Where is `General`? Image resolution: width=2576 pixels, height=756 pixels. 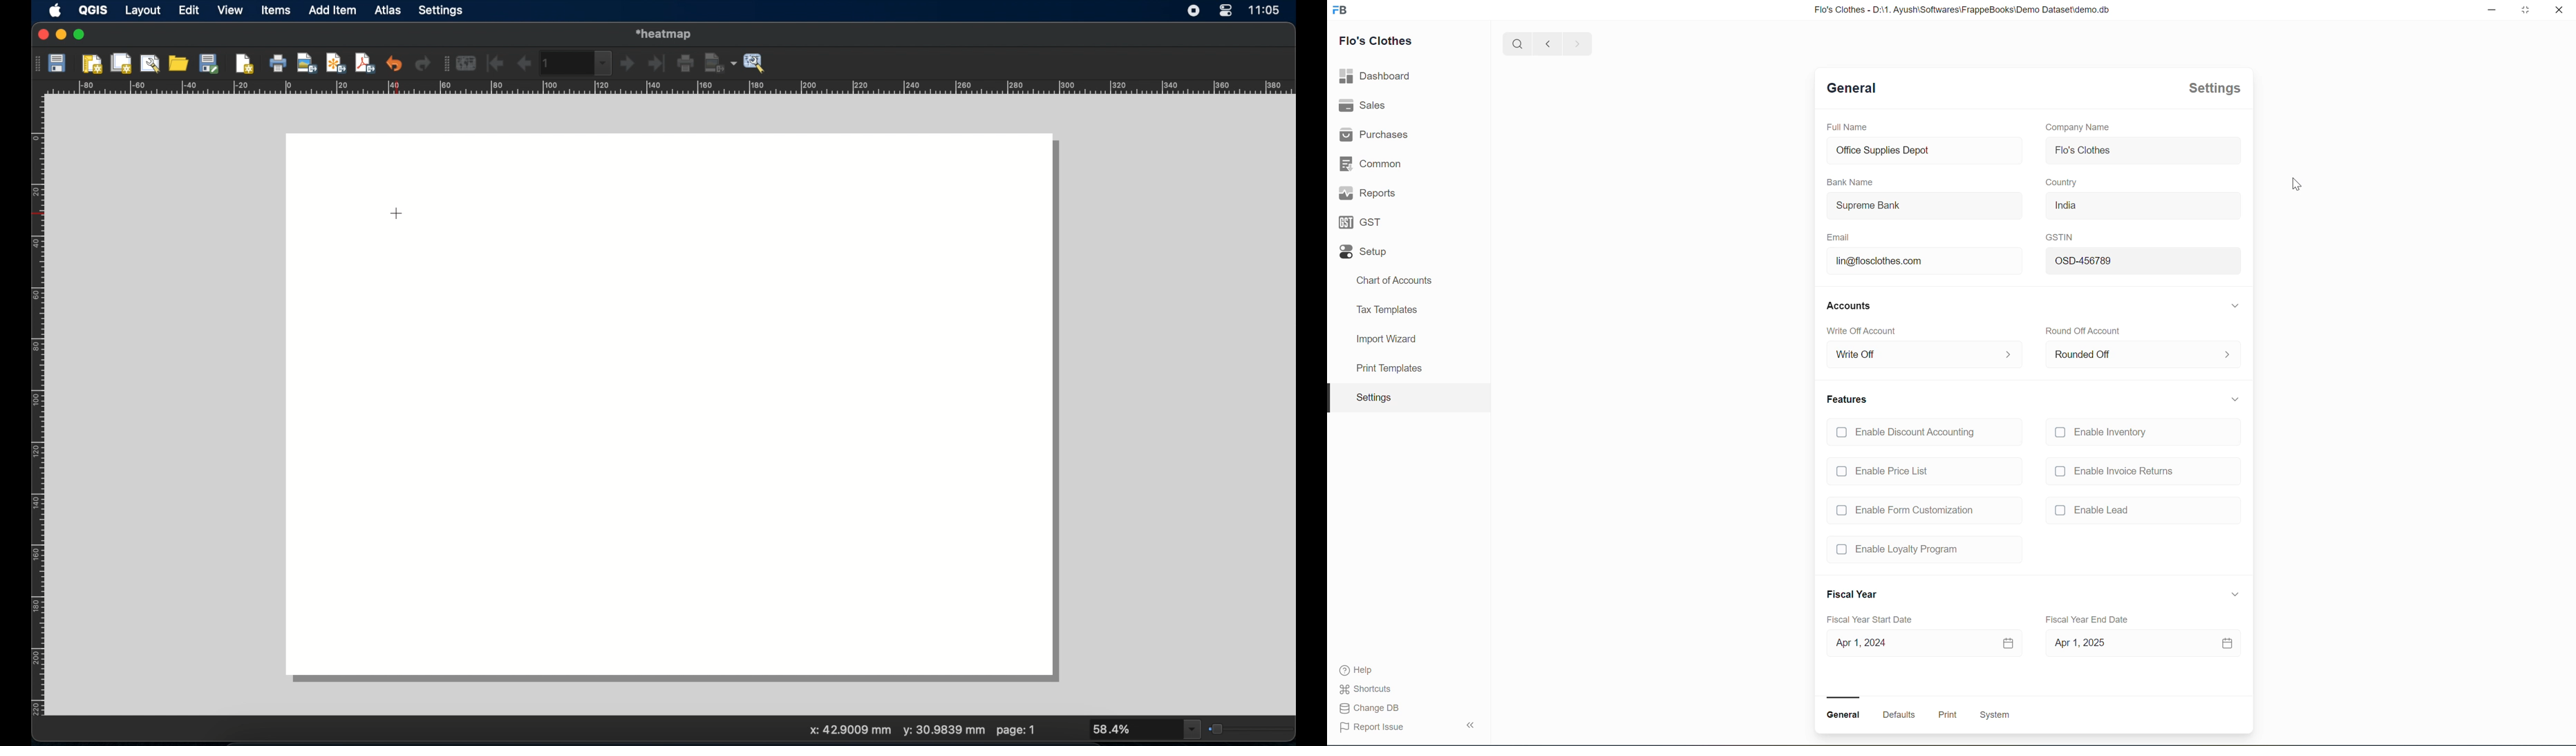
General is located at coordinates (1849, 87).